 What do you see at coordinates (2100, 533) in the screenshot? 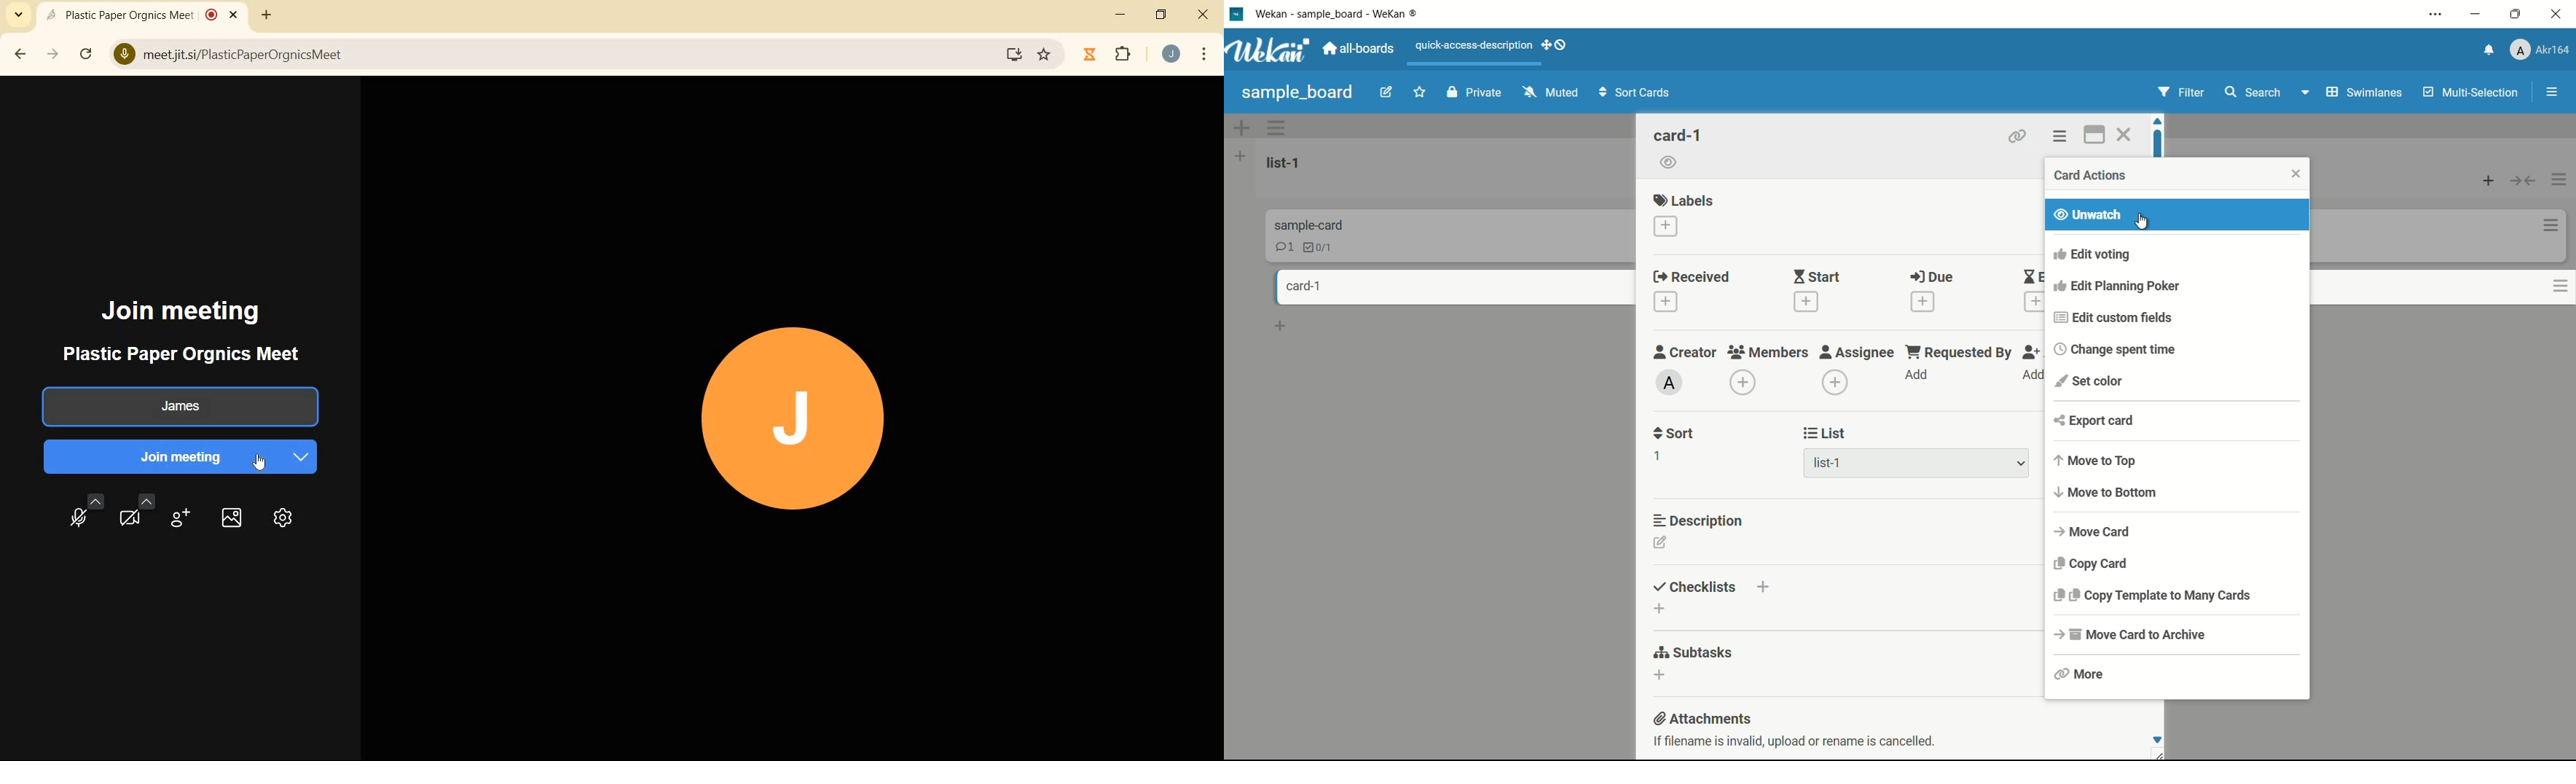
I see `move card` at bounding box center [2100, 533].